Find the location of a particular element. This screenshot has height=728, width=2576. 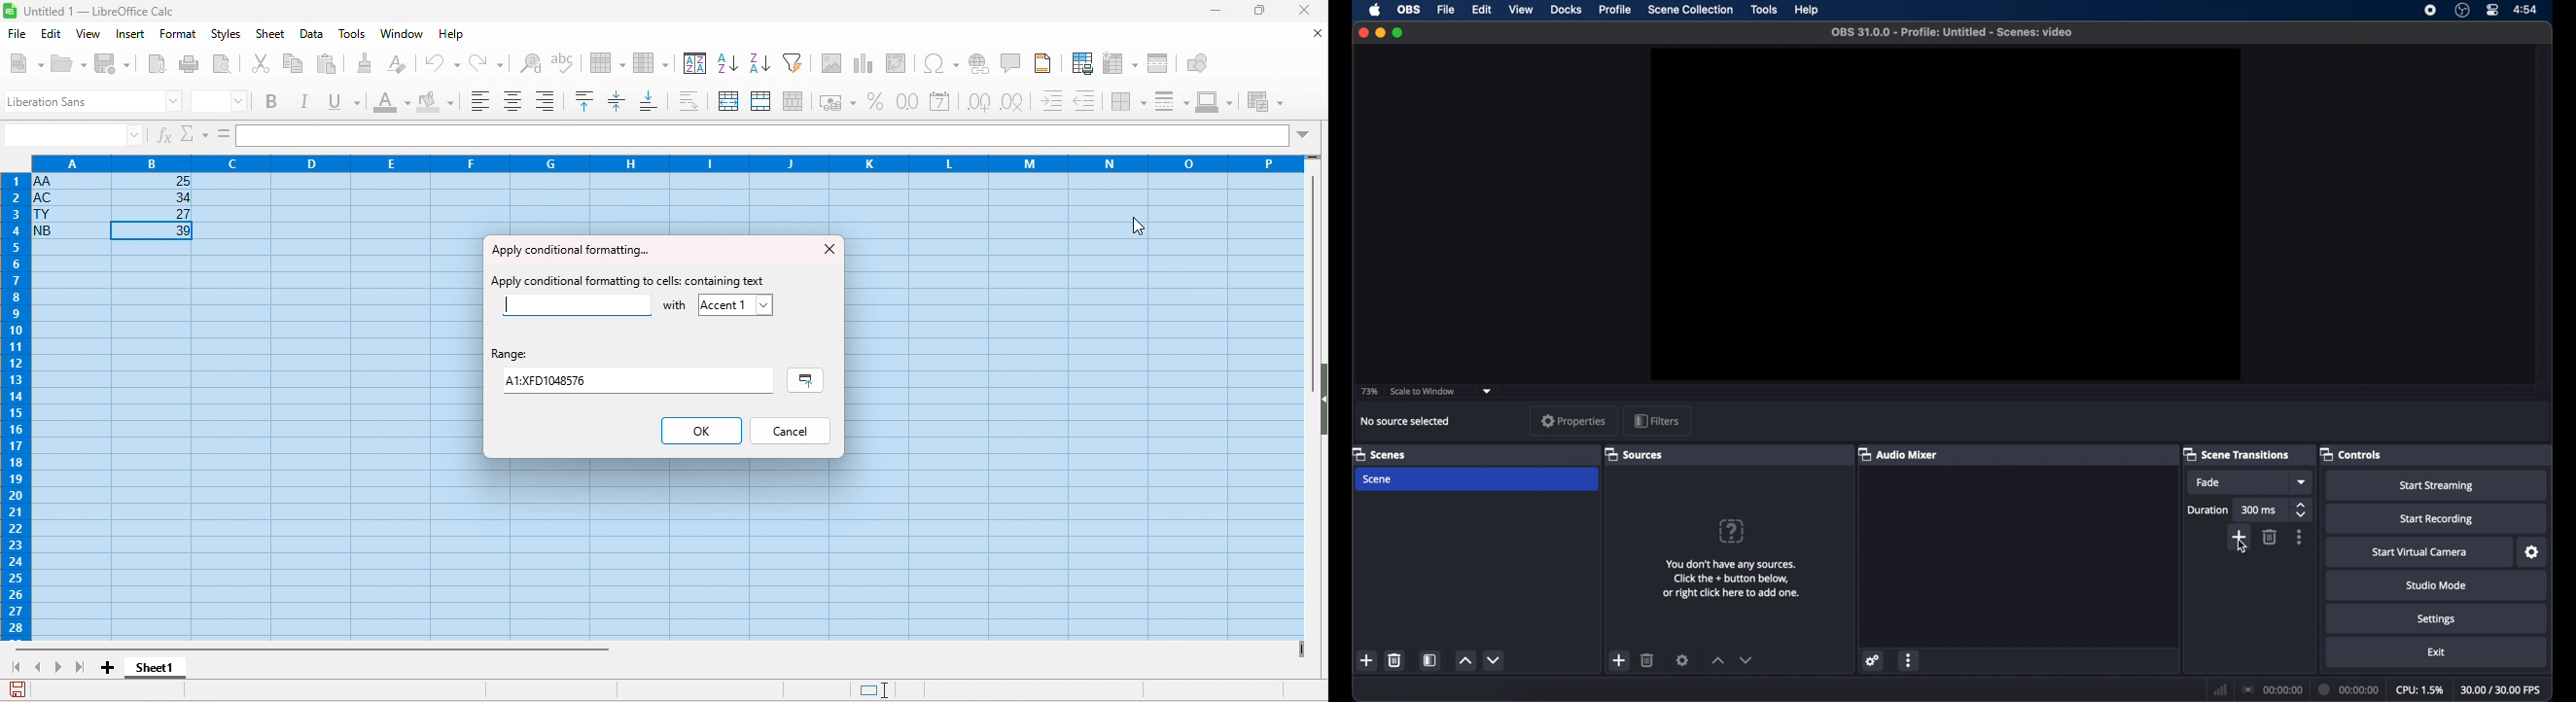

network is located at coordinates (2220, 688).